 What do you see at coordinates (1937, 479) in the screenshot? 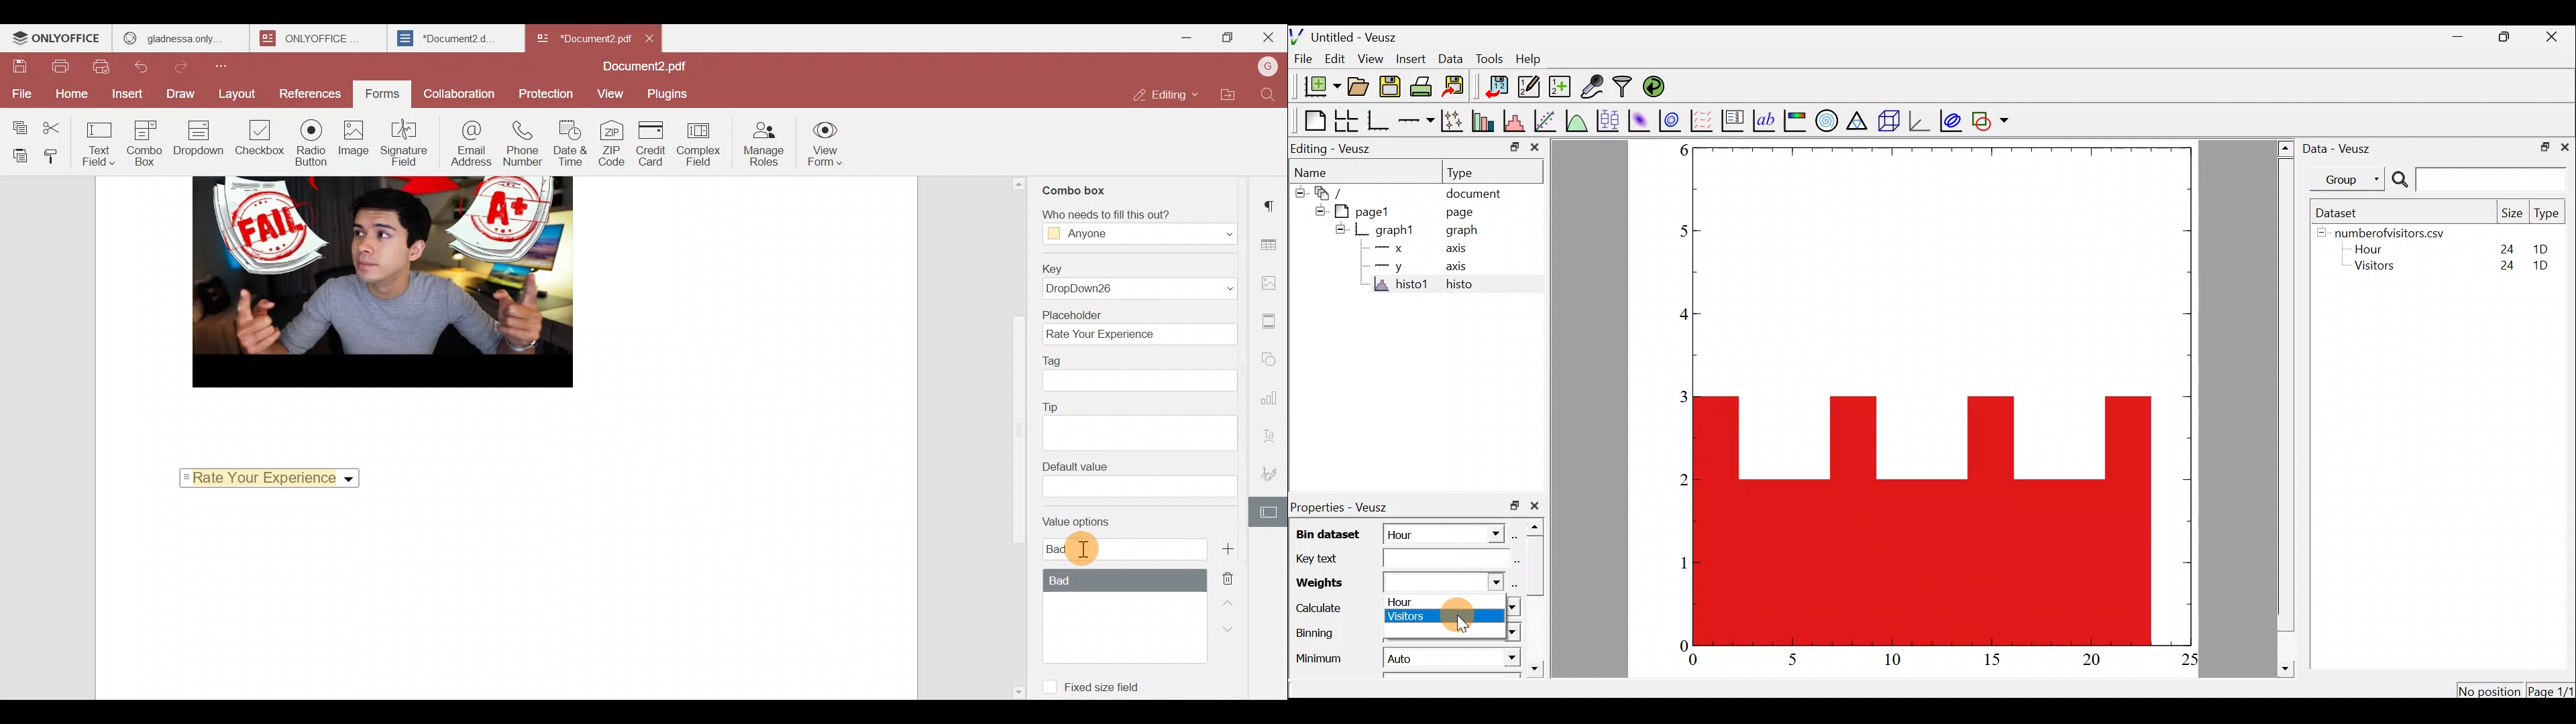
I see `Histogram` at bounding box center [1937, 479].